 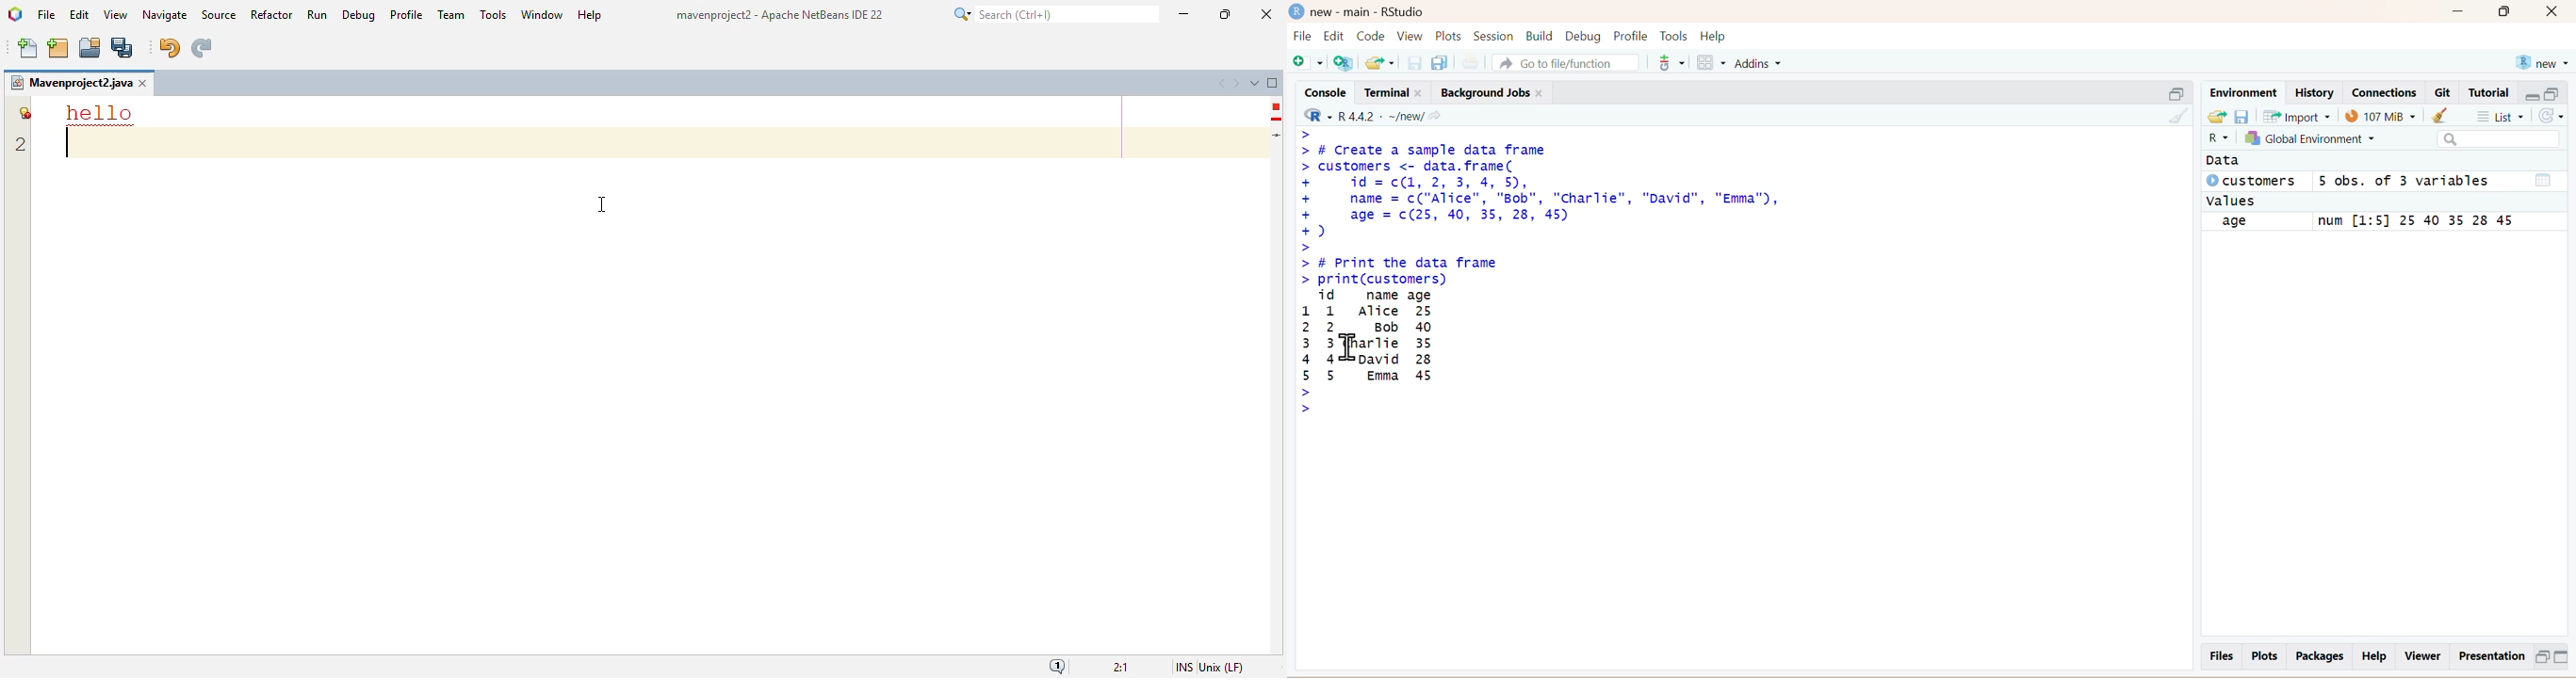 What do you see at coordinates (2220, 655) in the screenshot?
I see `Files` at bounding box center [2220, 655].